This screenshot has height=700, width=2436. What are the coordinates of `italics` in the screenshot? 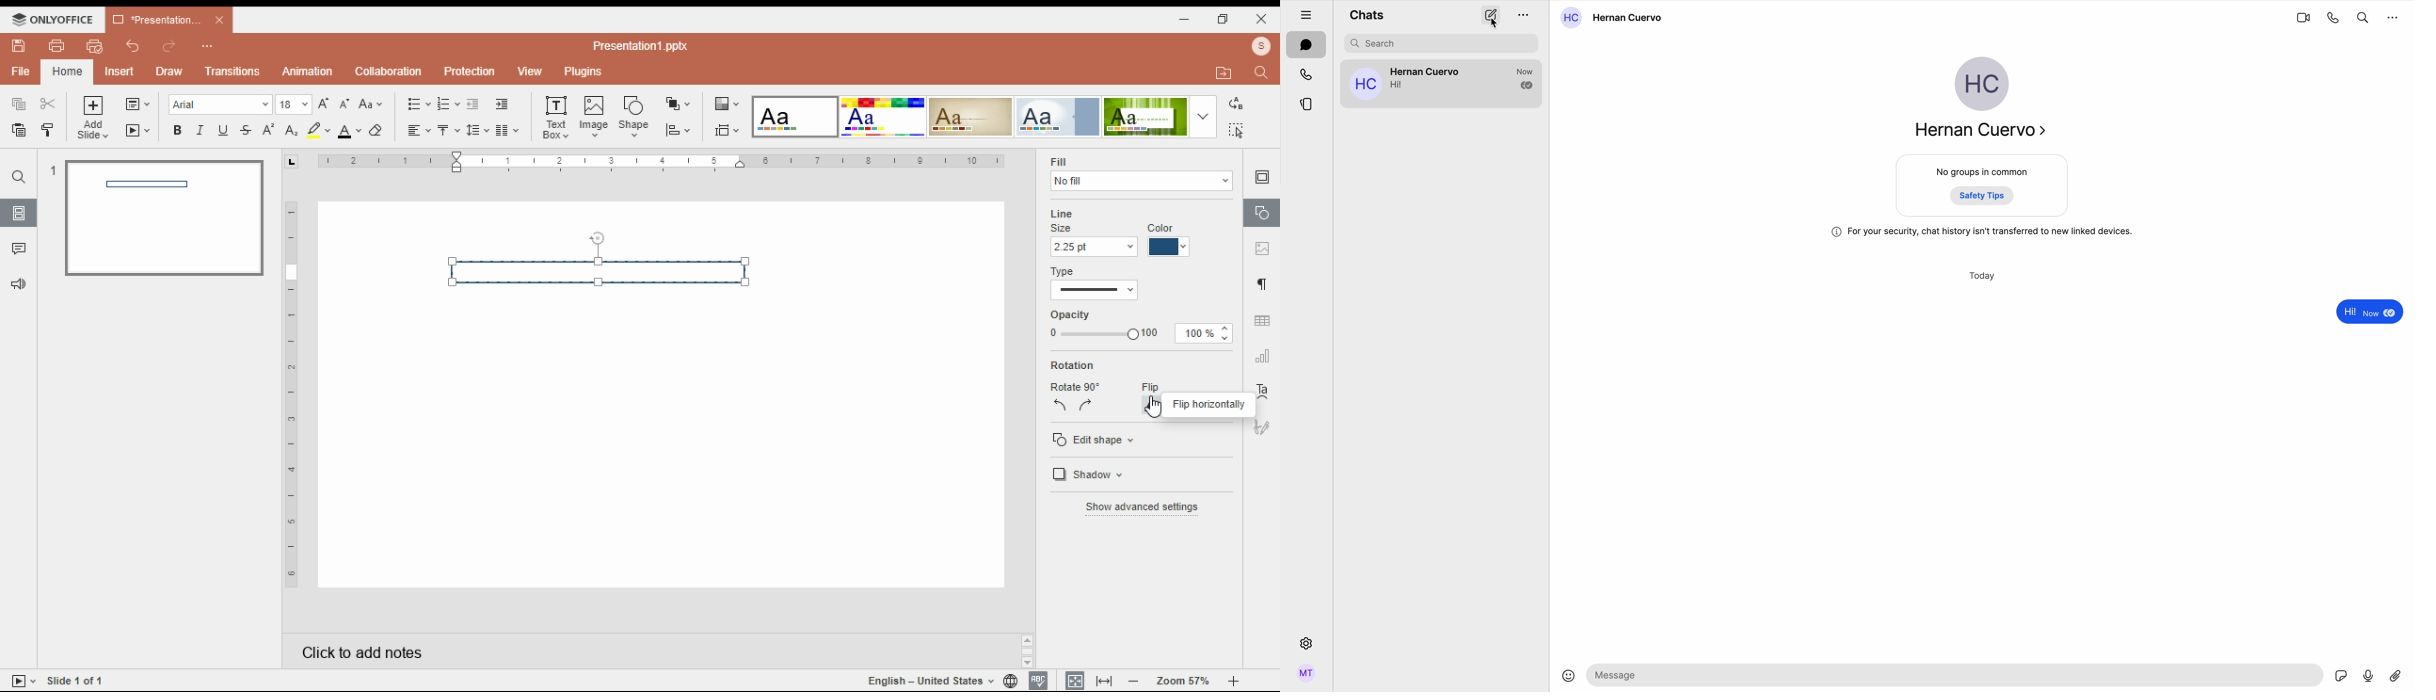 It's located at (200, 130).